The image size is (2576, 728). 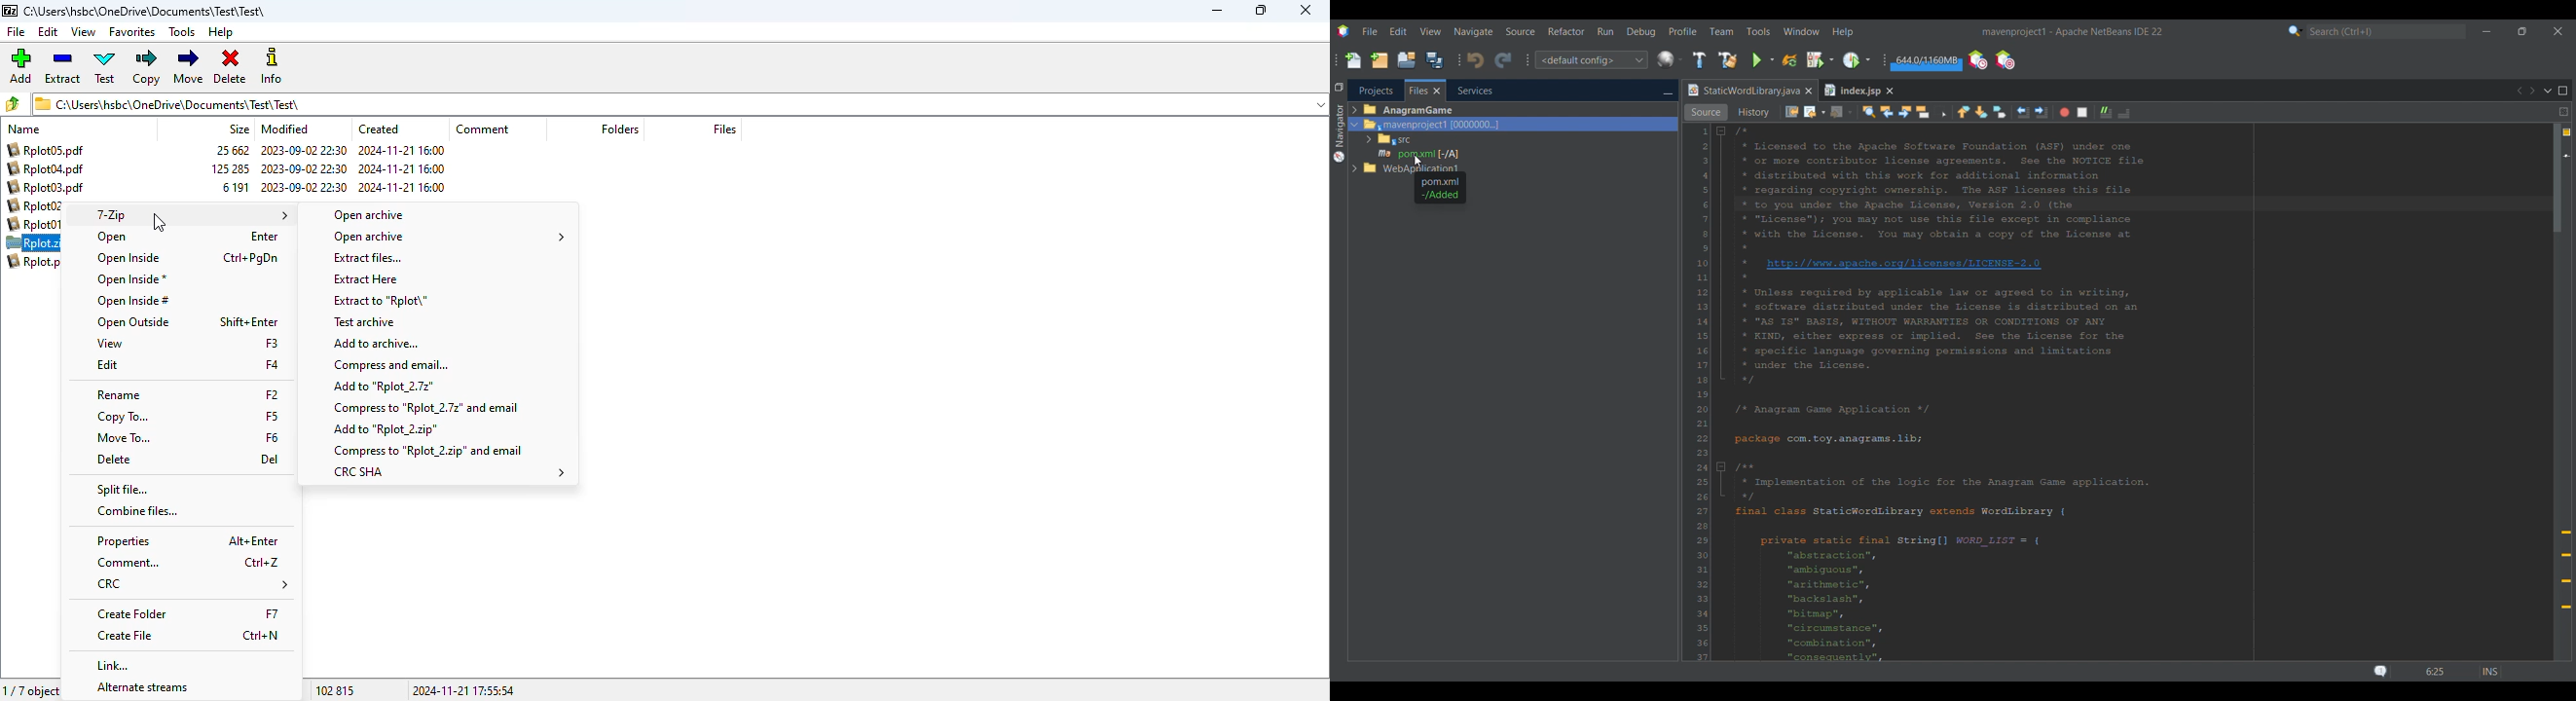 What do you see at coordinates (12, 103) in the screenshot?
I see `browse folders` at bounding box center [12, 103].